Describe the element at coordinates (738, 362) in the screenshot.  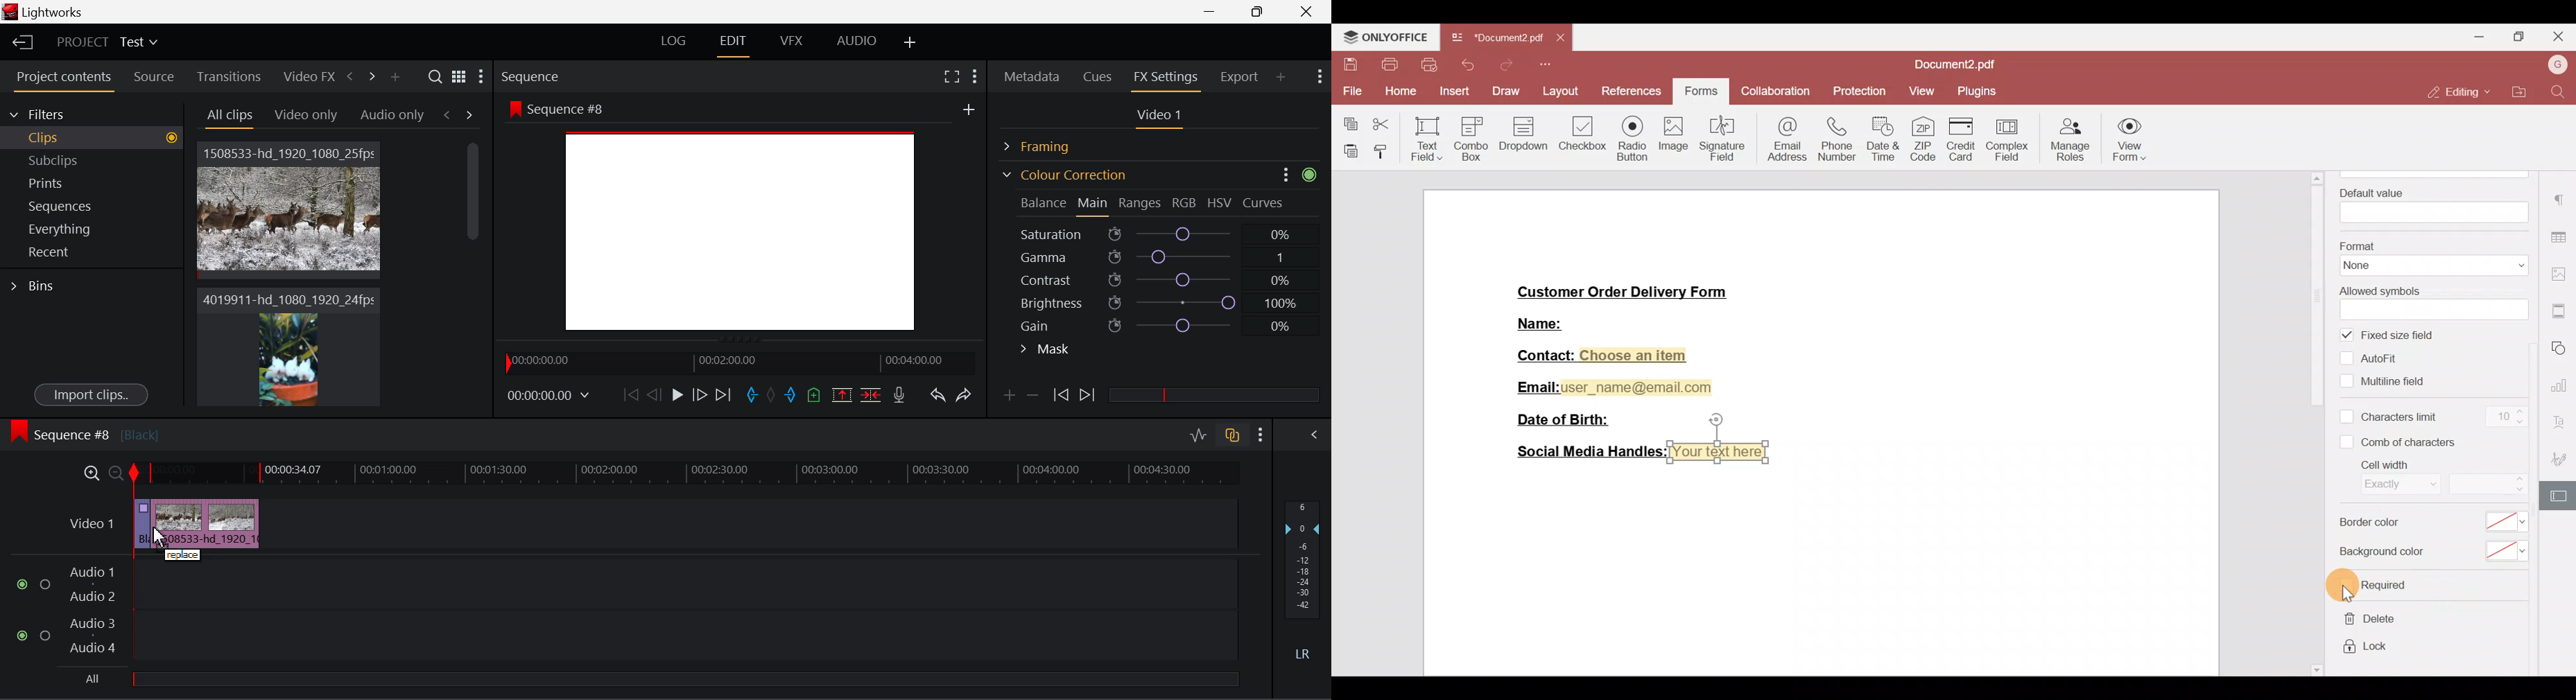
I see `Project Timeline Navigator` at that location.